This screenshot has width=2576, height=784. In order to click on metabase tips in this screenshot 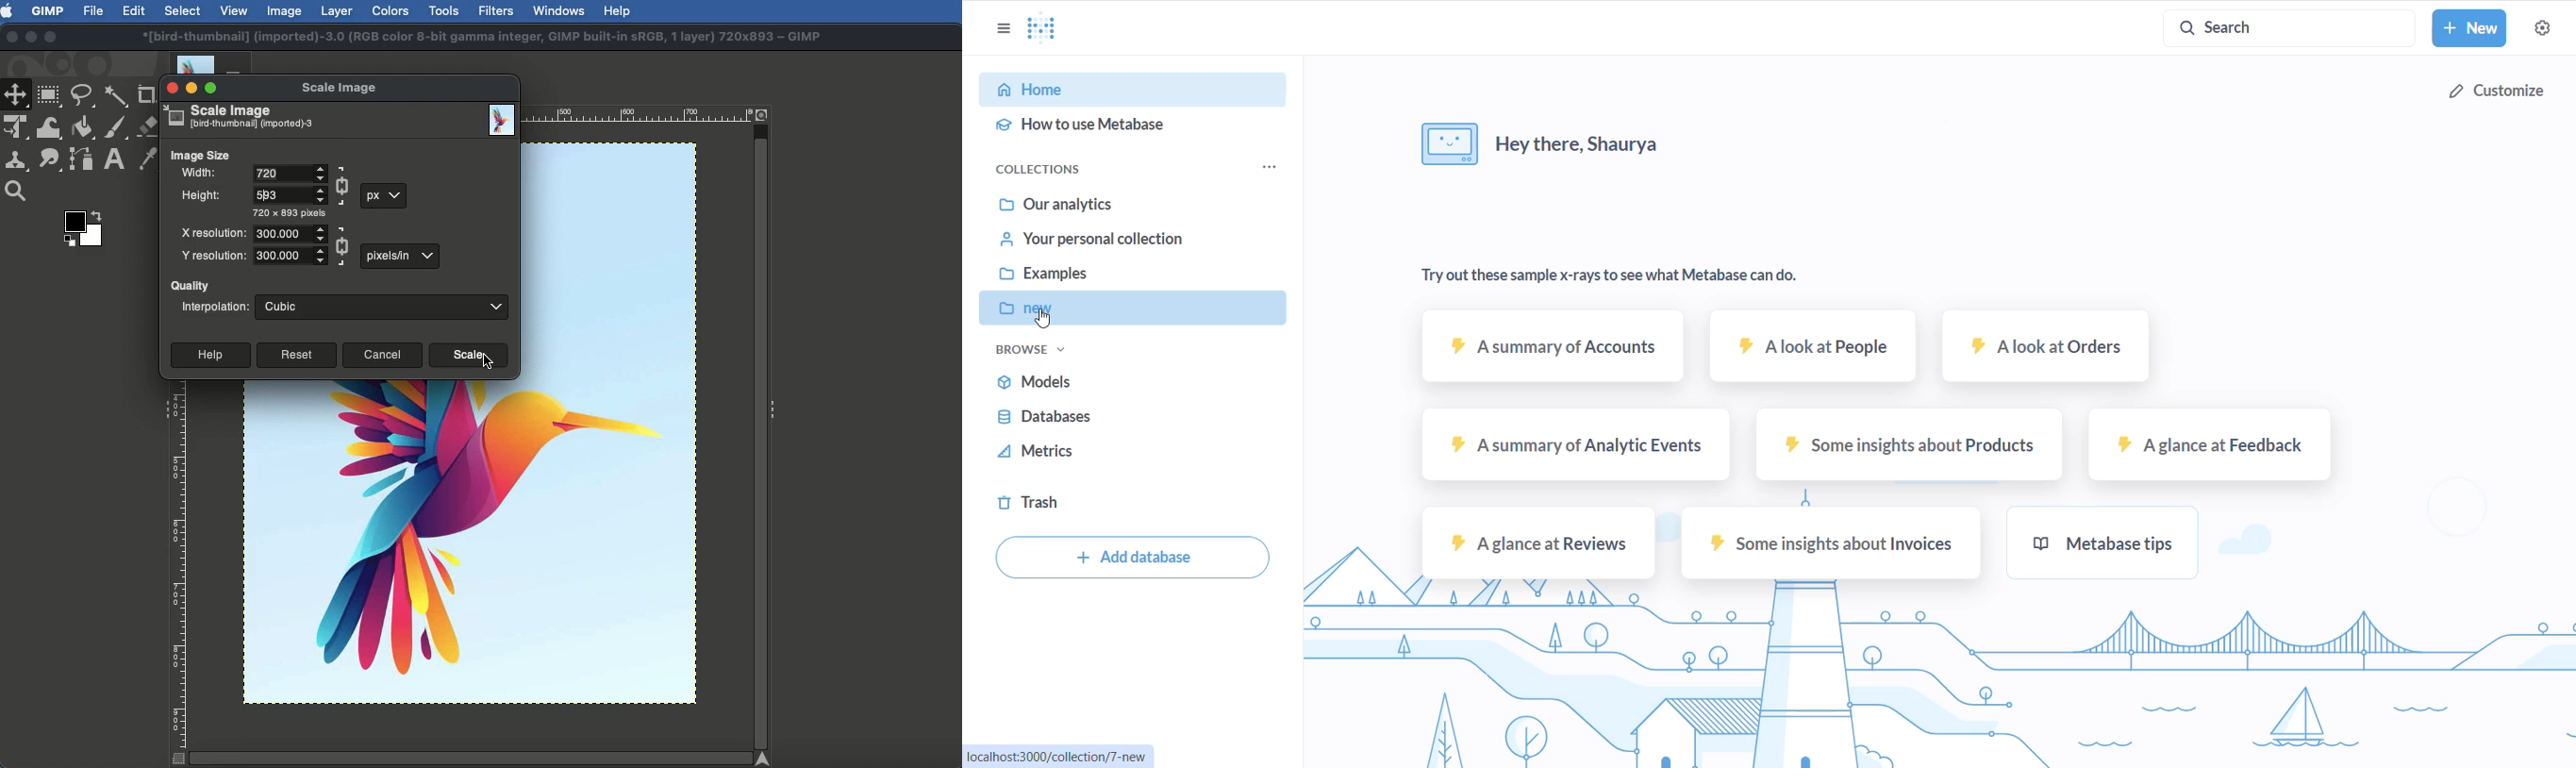, I will do `click(2131, 549)`.